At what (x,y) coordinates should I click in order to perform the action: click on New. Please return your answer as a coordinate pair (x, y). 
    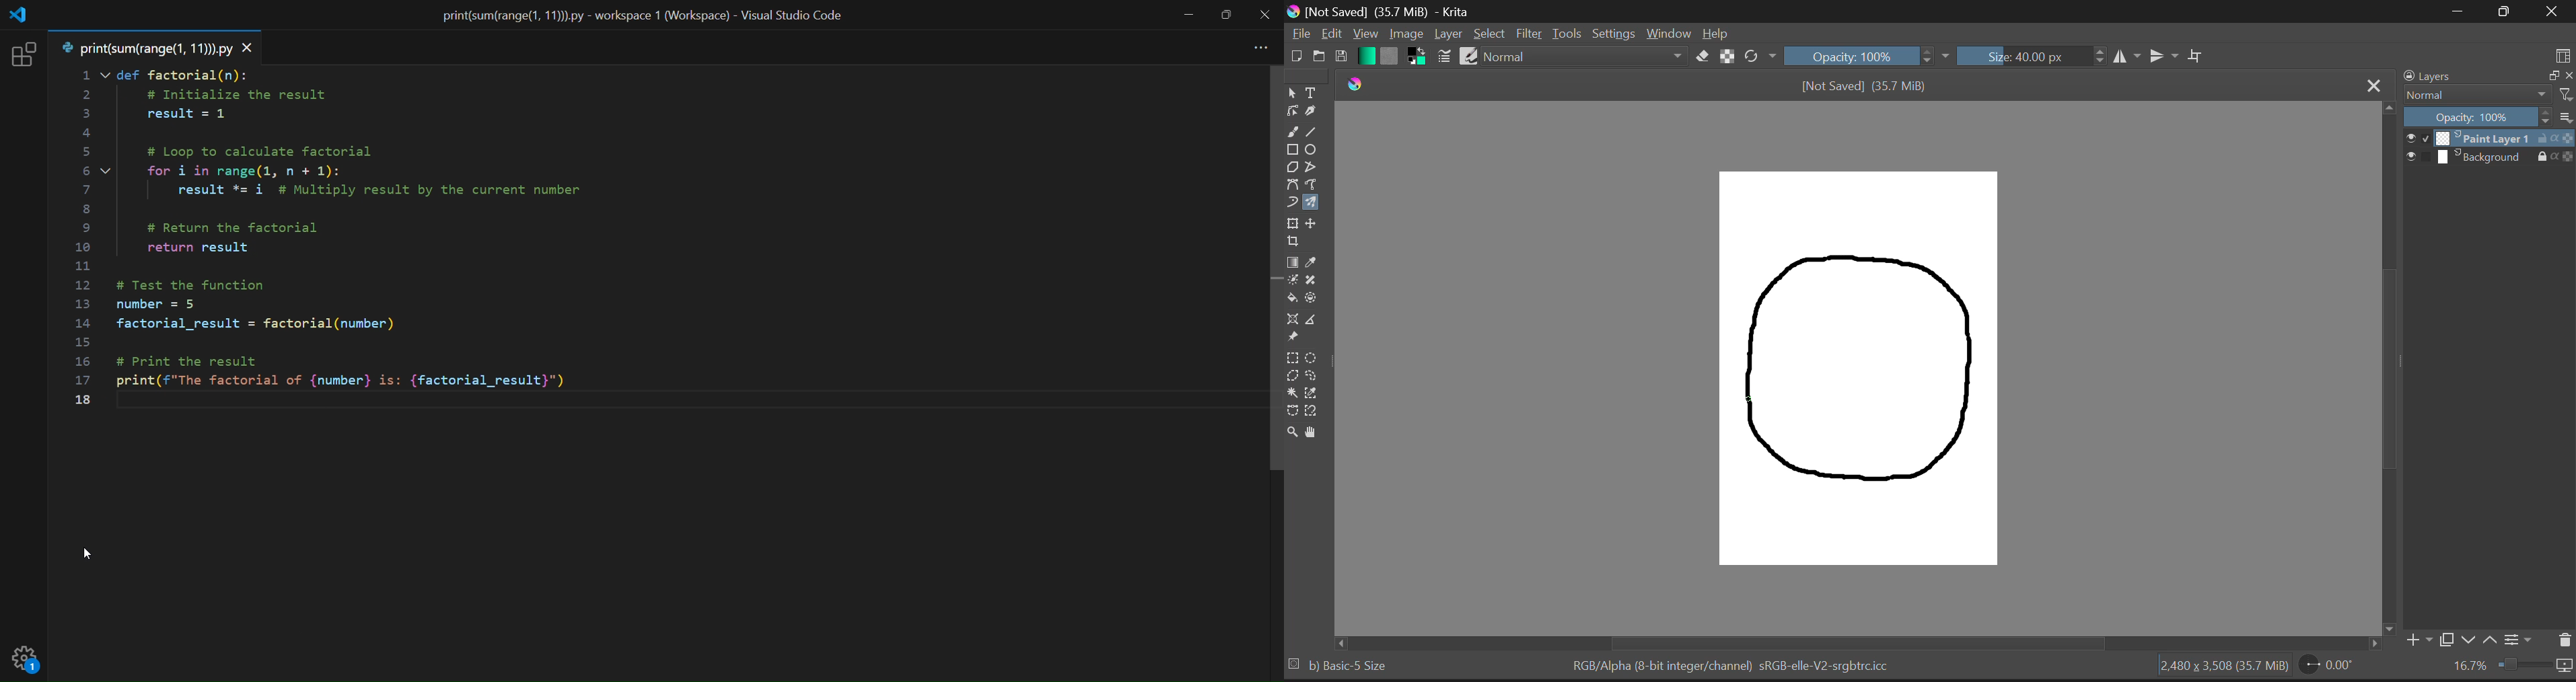
    Looking at the image, I should click on (1295, 57).